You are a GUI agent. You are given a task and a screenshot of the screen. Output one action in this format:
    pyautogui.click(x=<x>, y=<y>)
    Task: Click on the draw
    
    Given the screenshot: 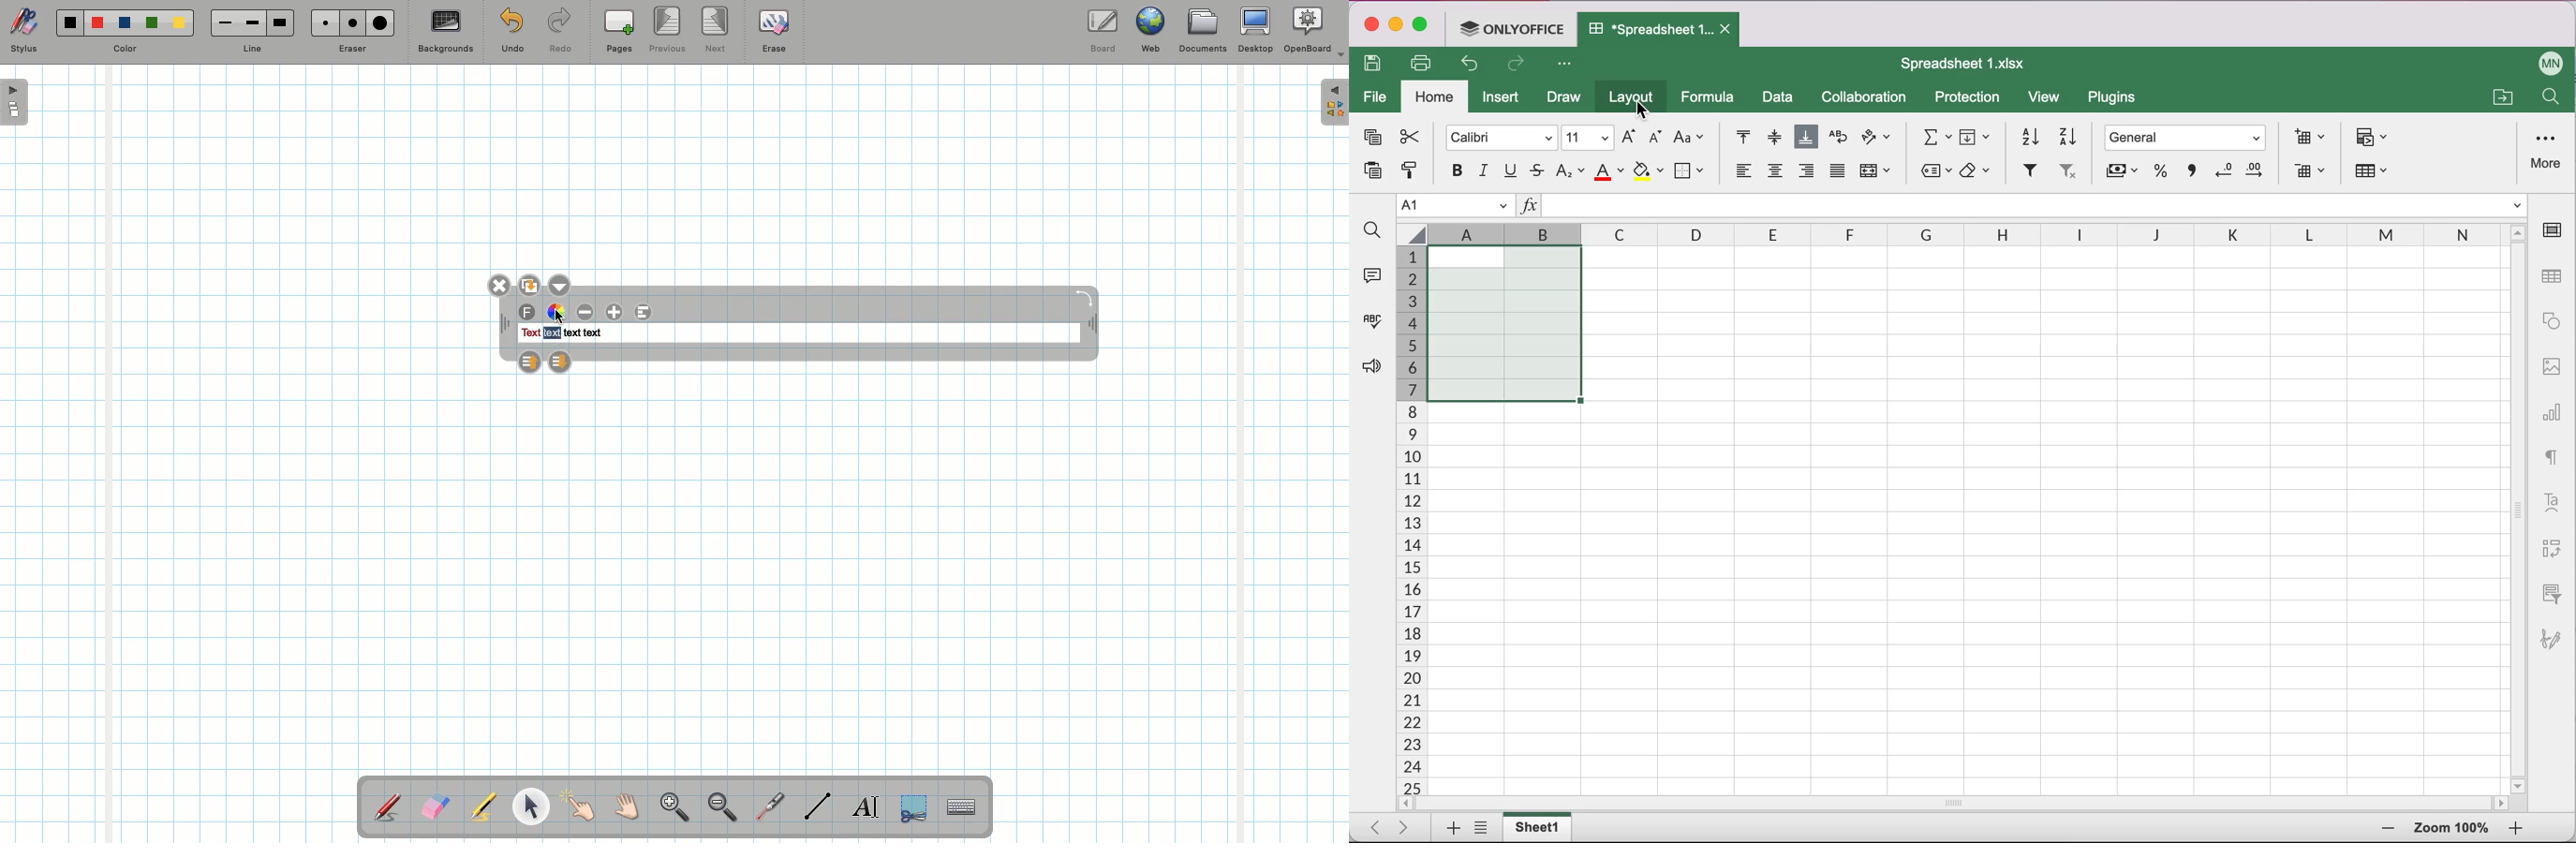 What is the action you would take?
    pyautogui.click(x=1563, y=99)
    